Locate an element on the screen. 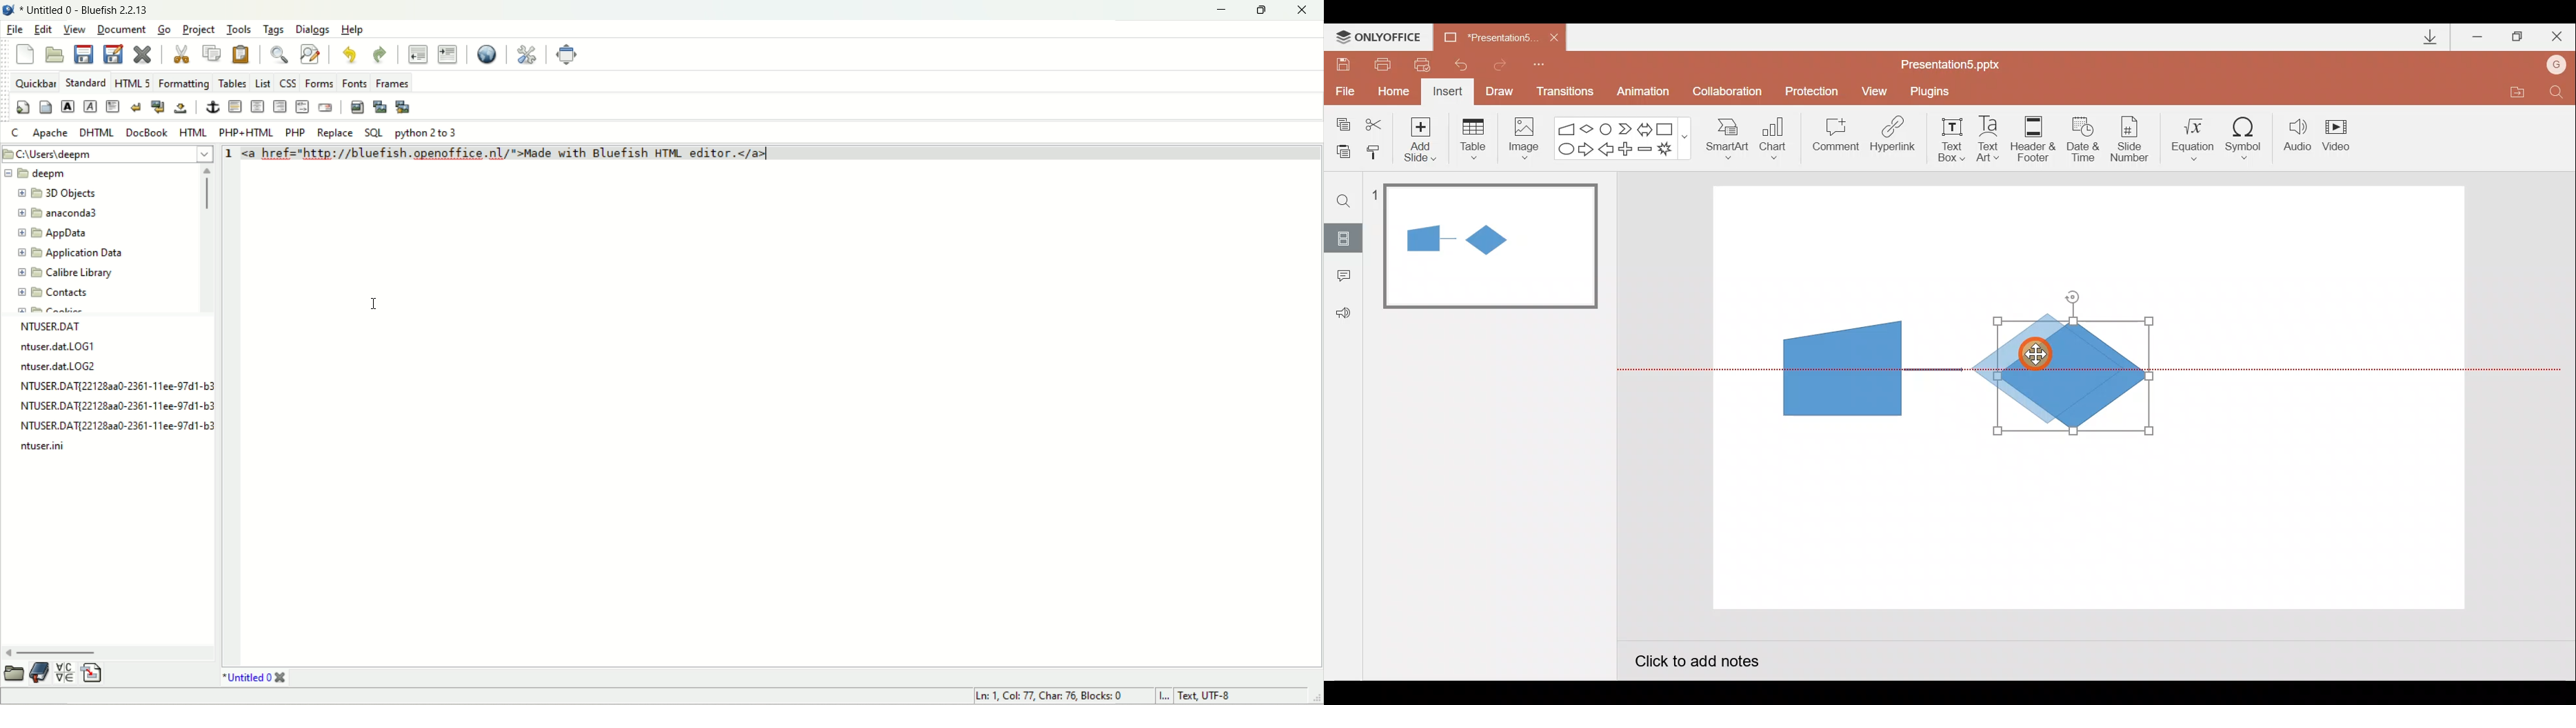  Flowchart - manual input is located at coordinates (1568, 127).